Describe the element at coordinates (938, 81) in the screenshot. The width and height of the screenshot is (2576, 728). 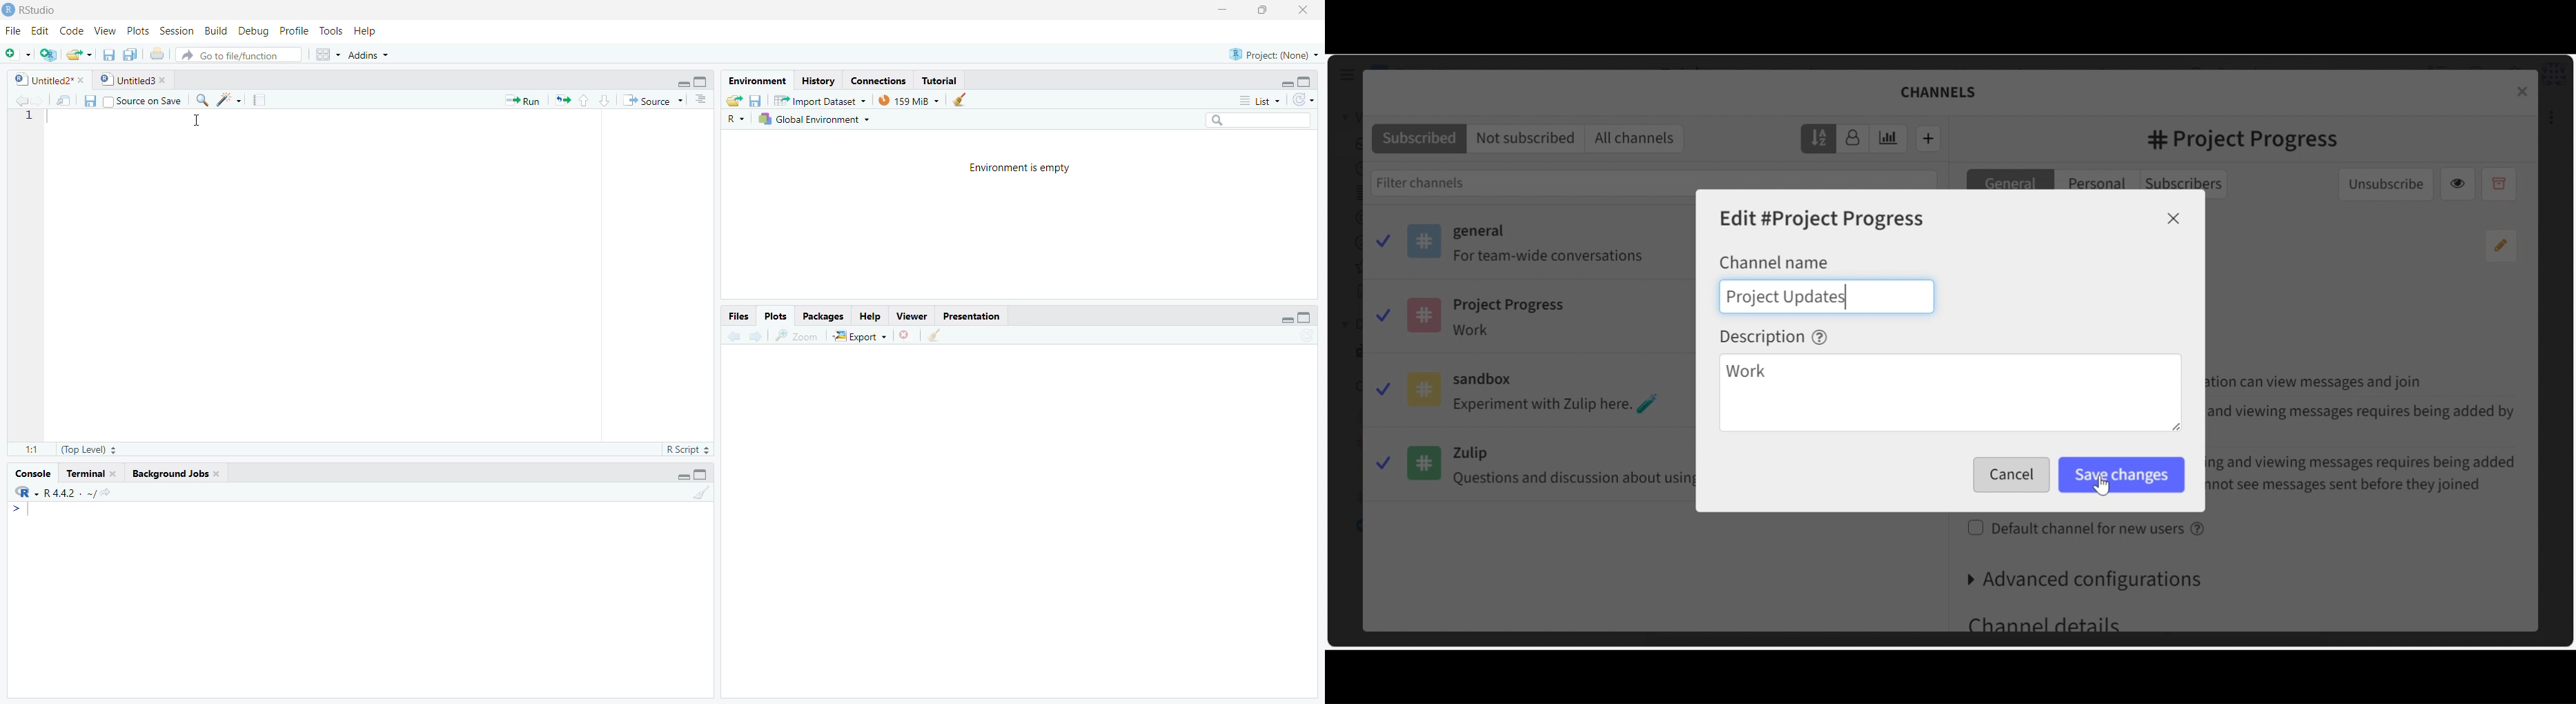
I see `Tutorial` at that location.